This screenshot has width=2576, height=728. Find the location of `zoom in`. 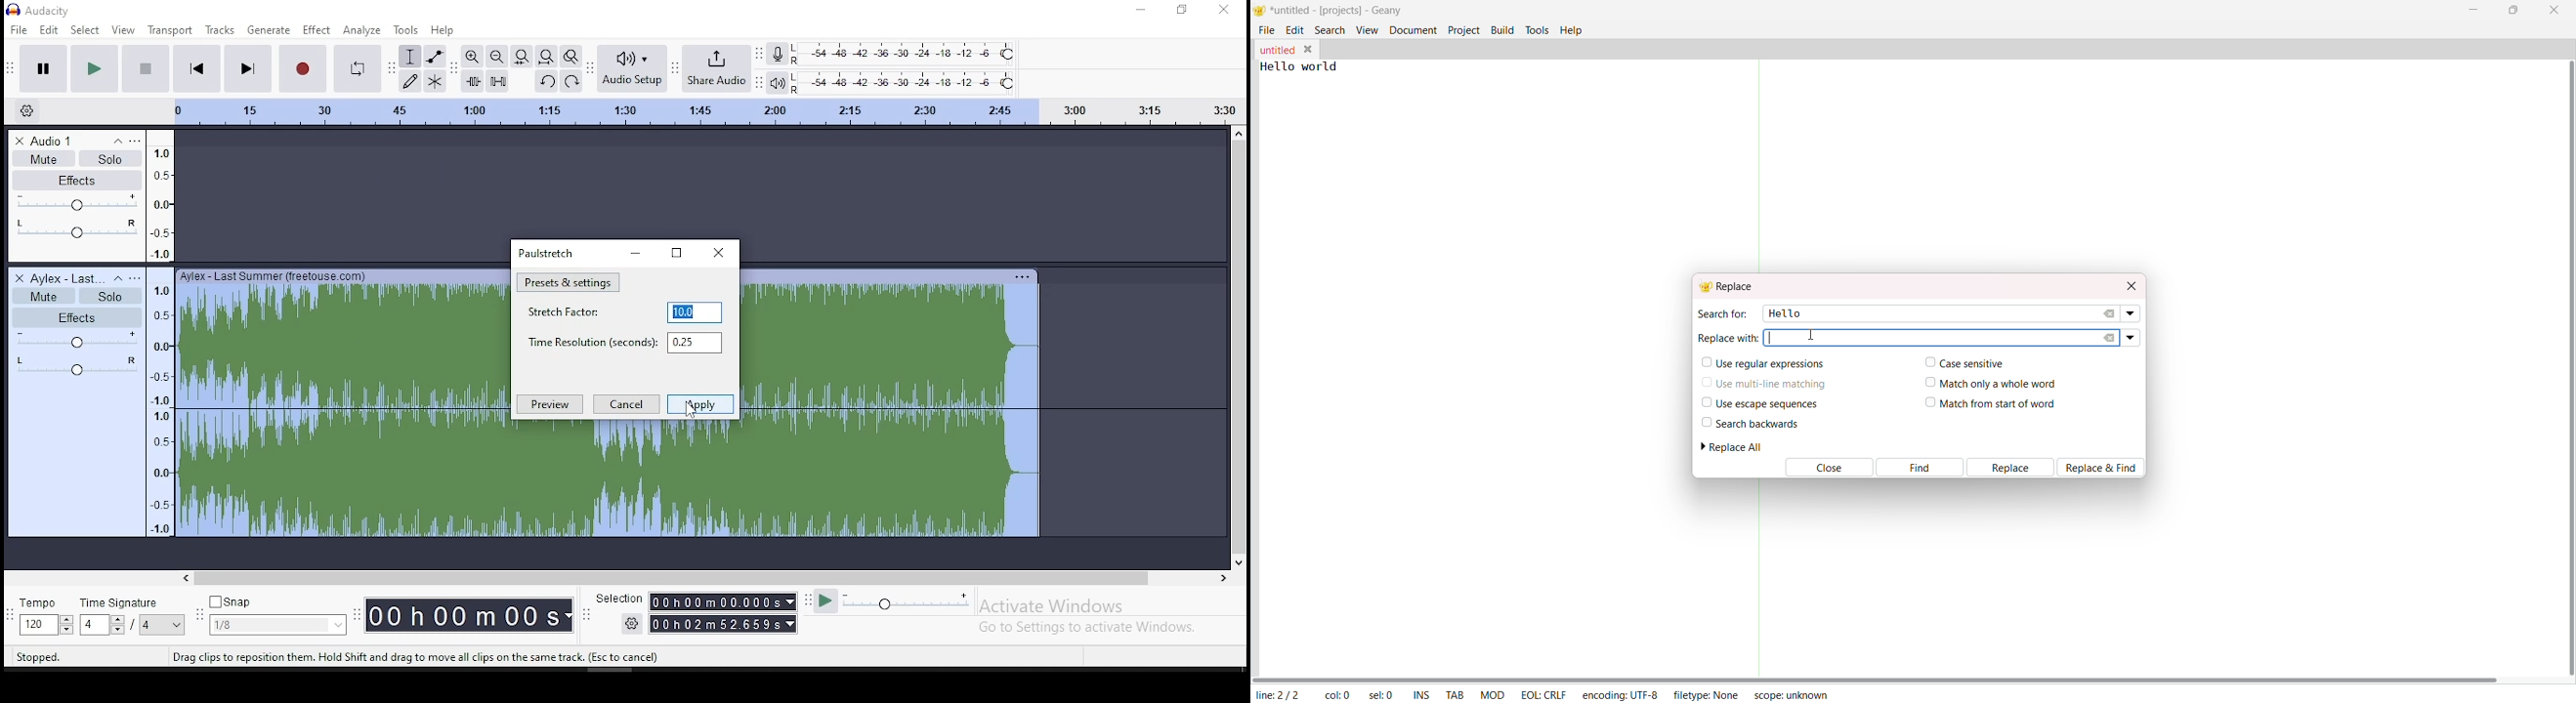

zoom in is located at coordinates (472, 57).